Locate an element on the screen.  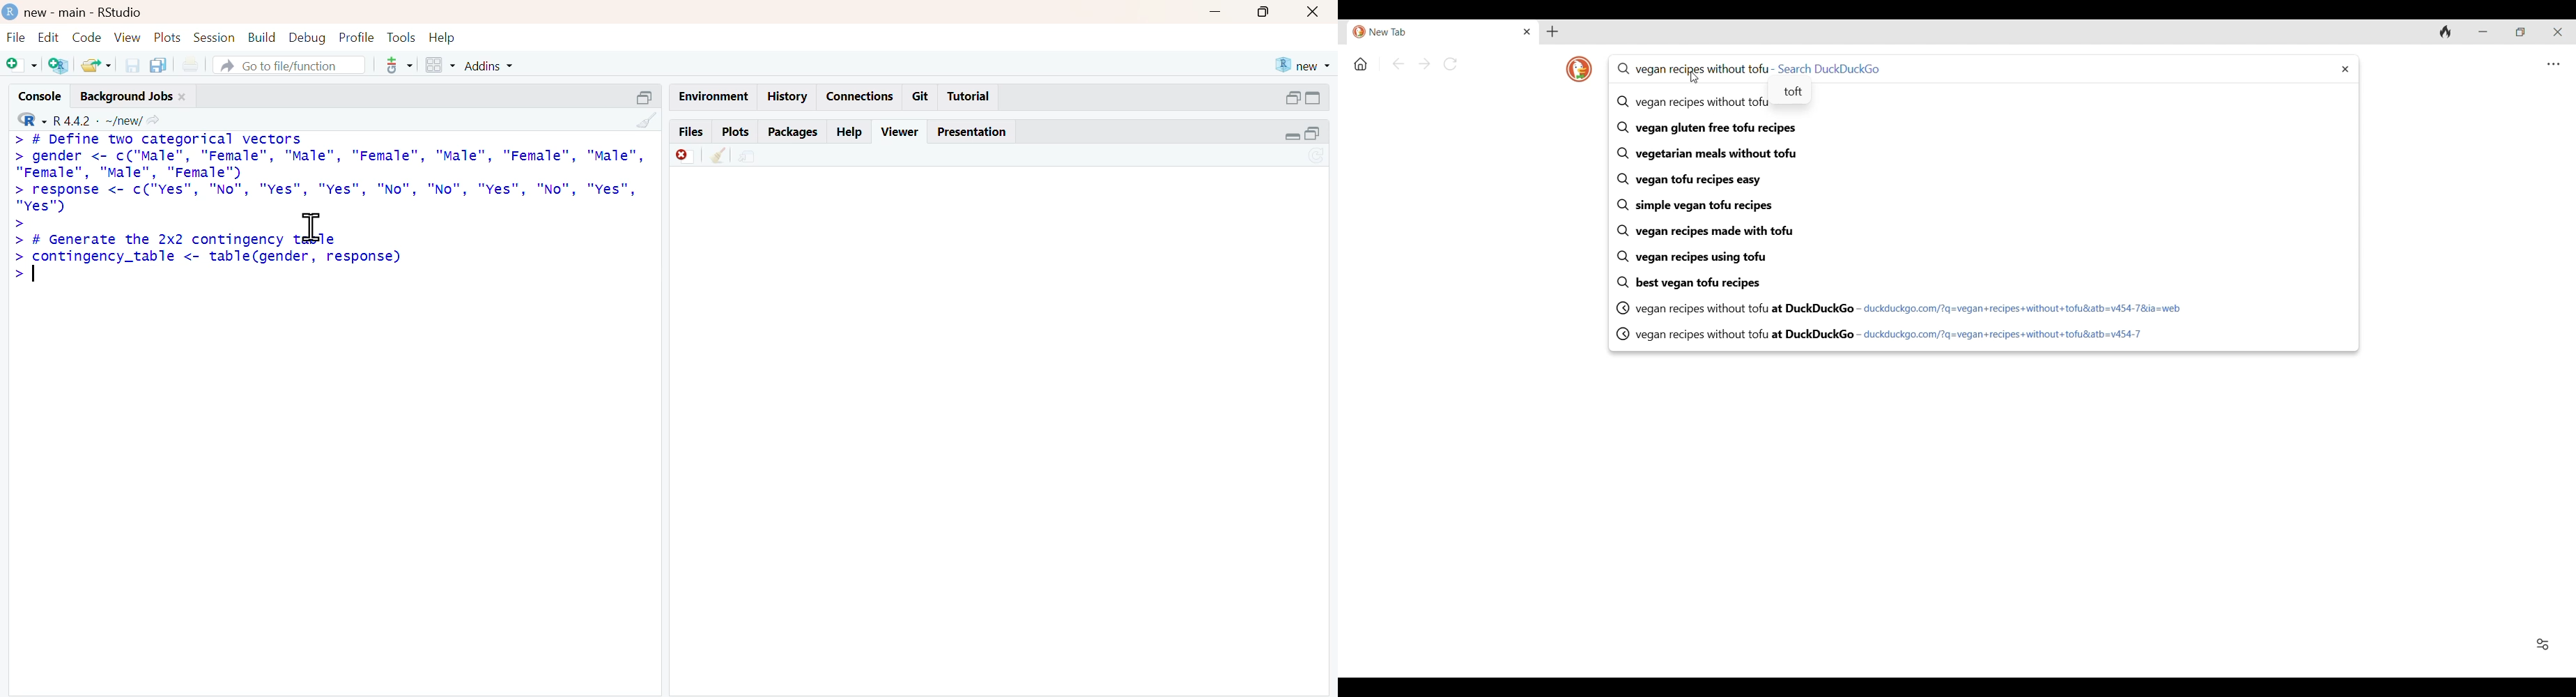
R is located at coordinates (33, 119).